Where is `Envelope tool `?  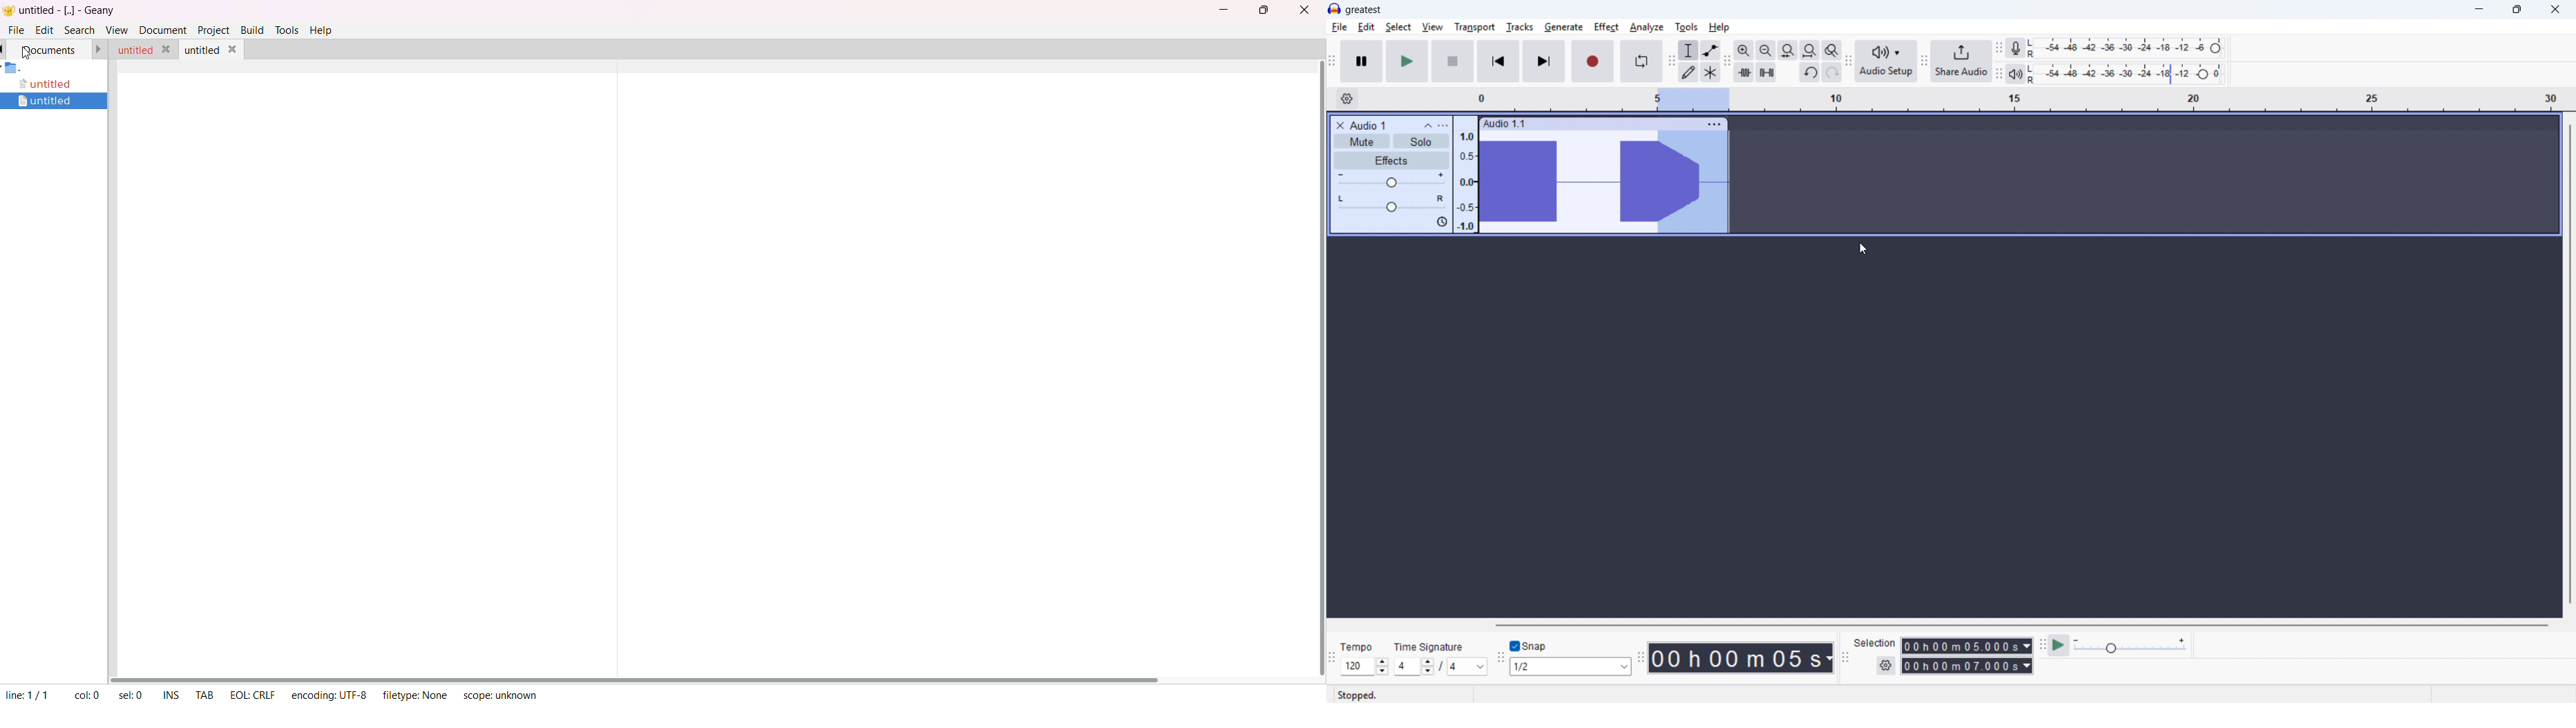 Envelope tool  is located at coordinates (1711, 50).